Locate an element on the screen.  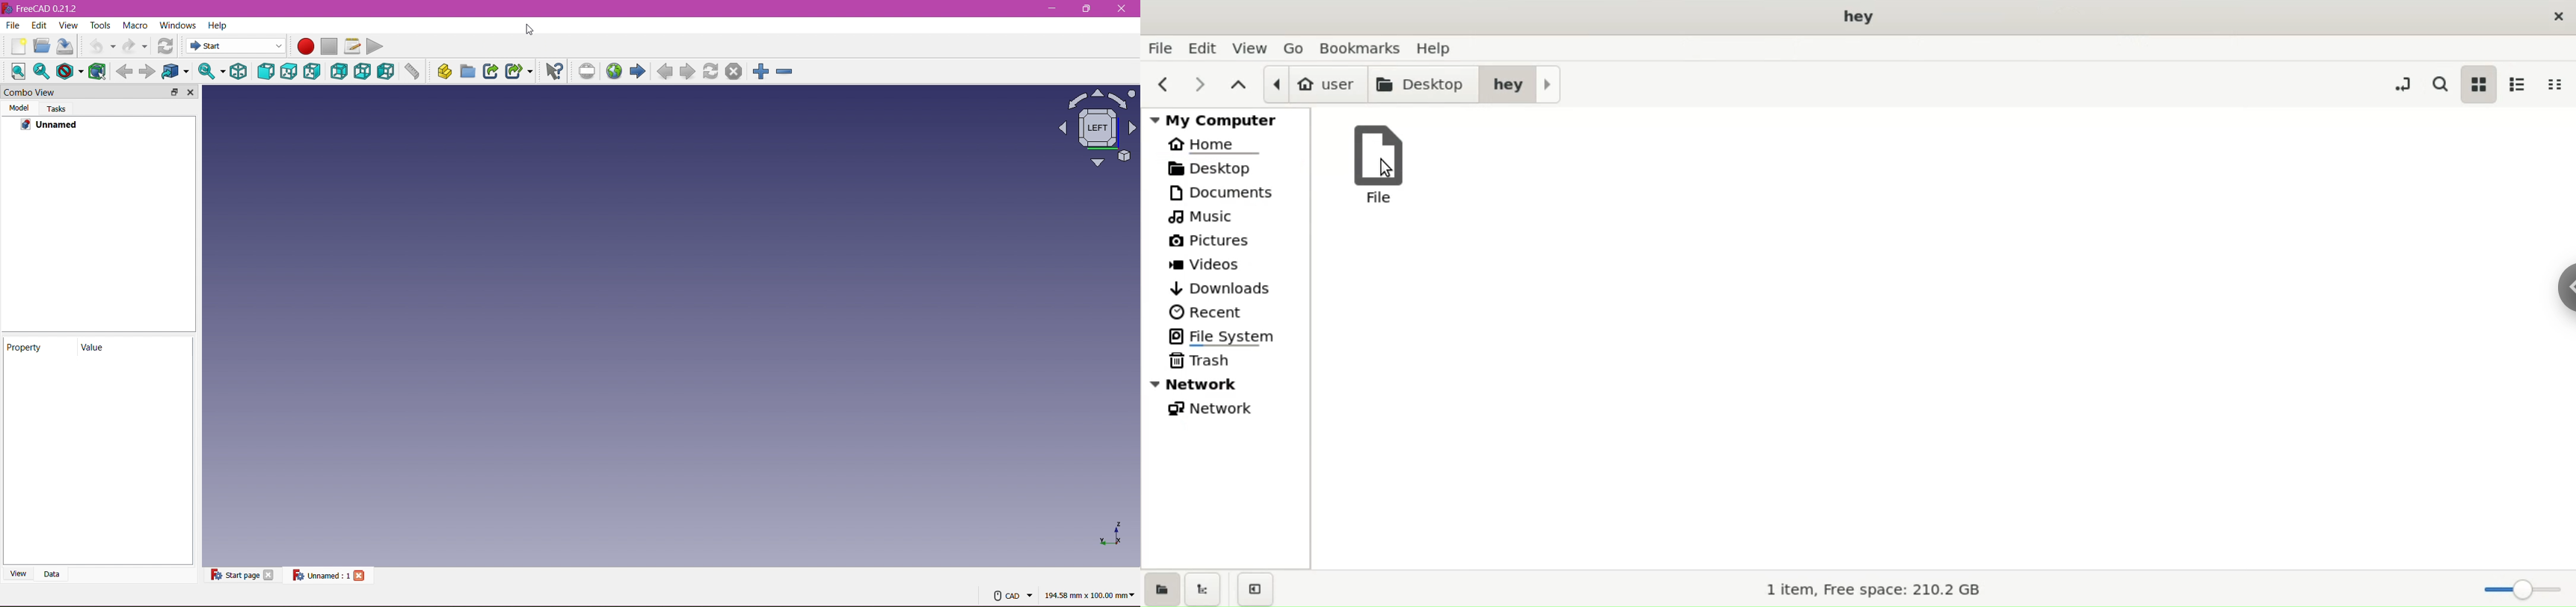
Logo is located at coordinates (8, 10).